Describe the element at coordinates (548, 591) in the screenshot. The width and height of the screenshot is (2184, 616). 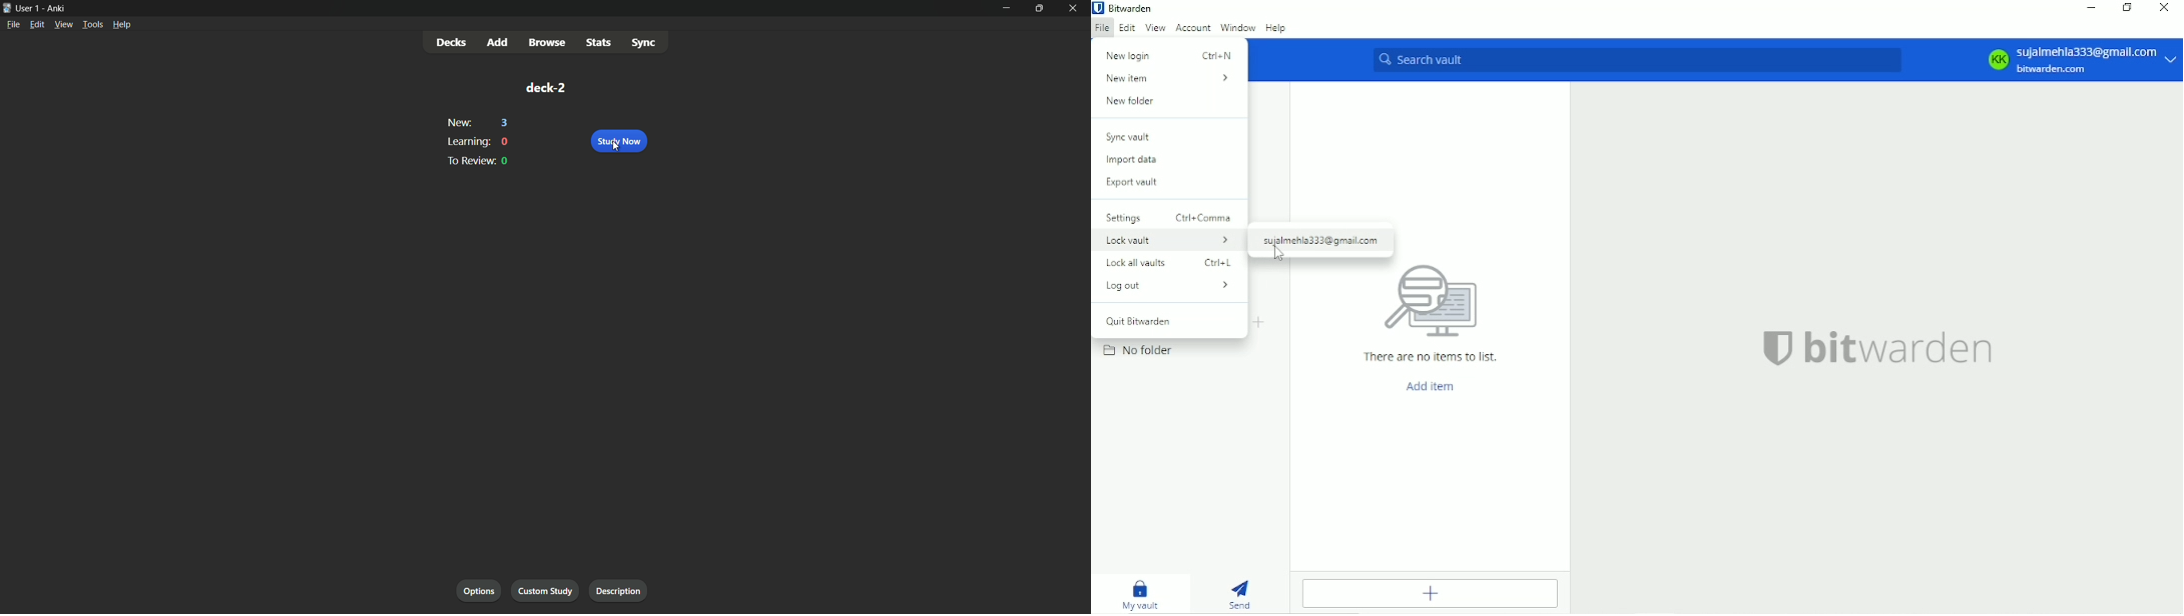
I see `custom study` at that location.